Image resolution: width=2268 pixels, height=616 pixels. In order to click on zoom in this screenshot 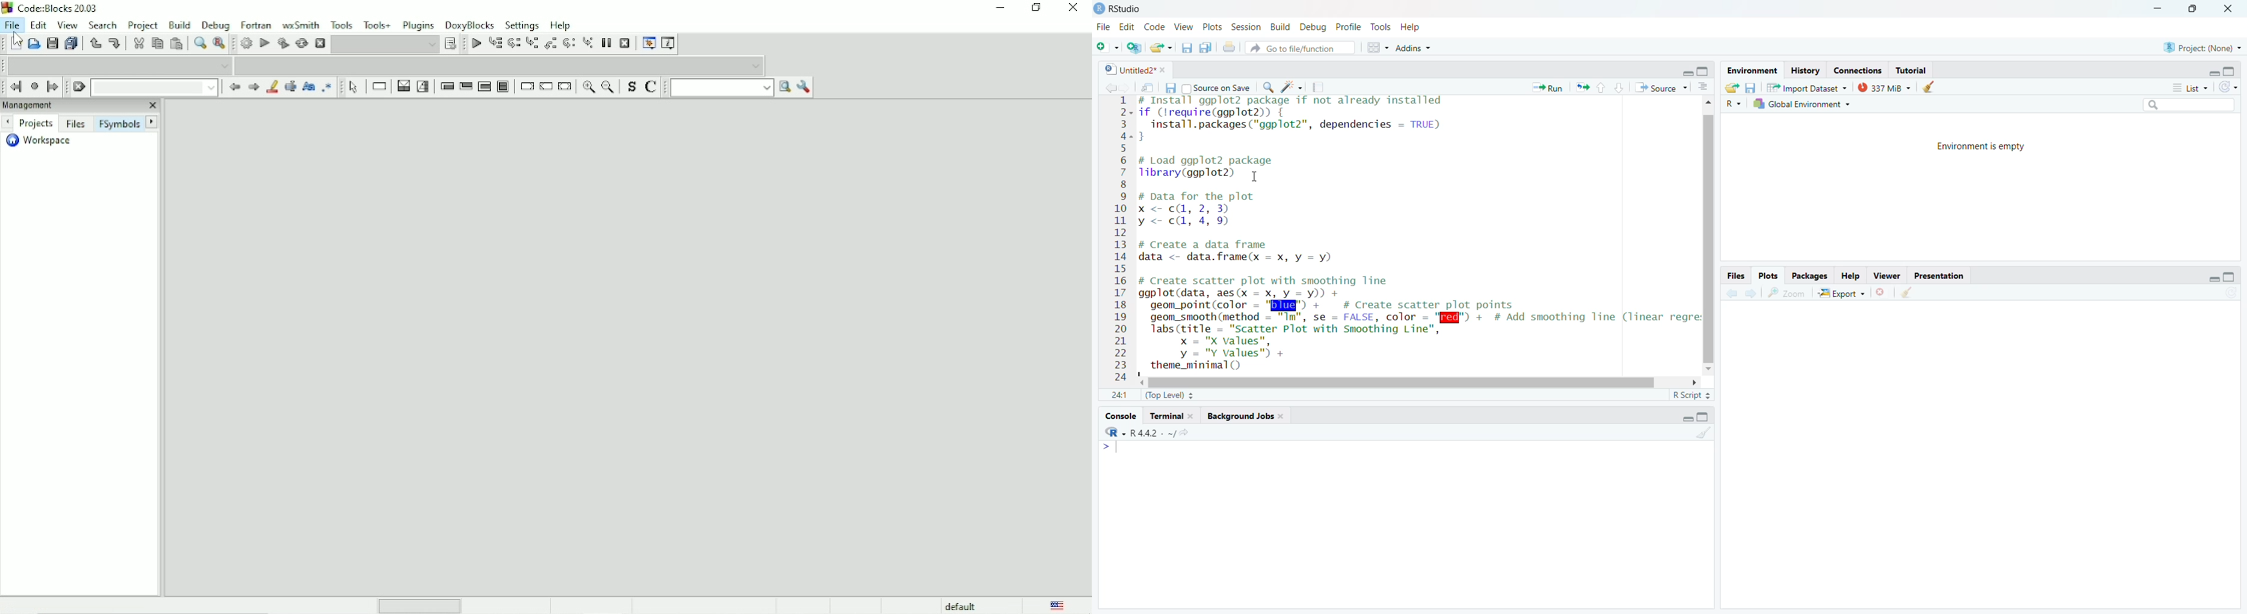, I will do `click(1788, 293)`.